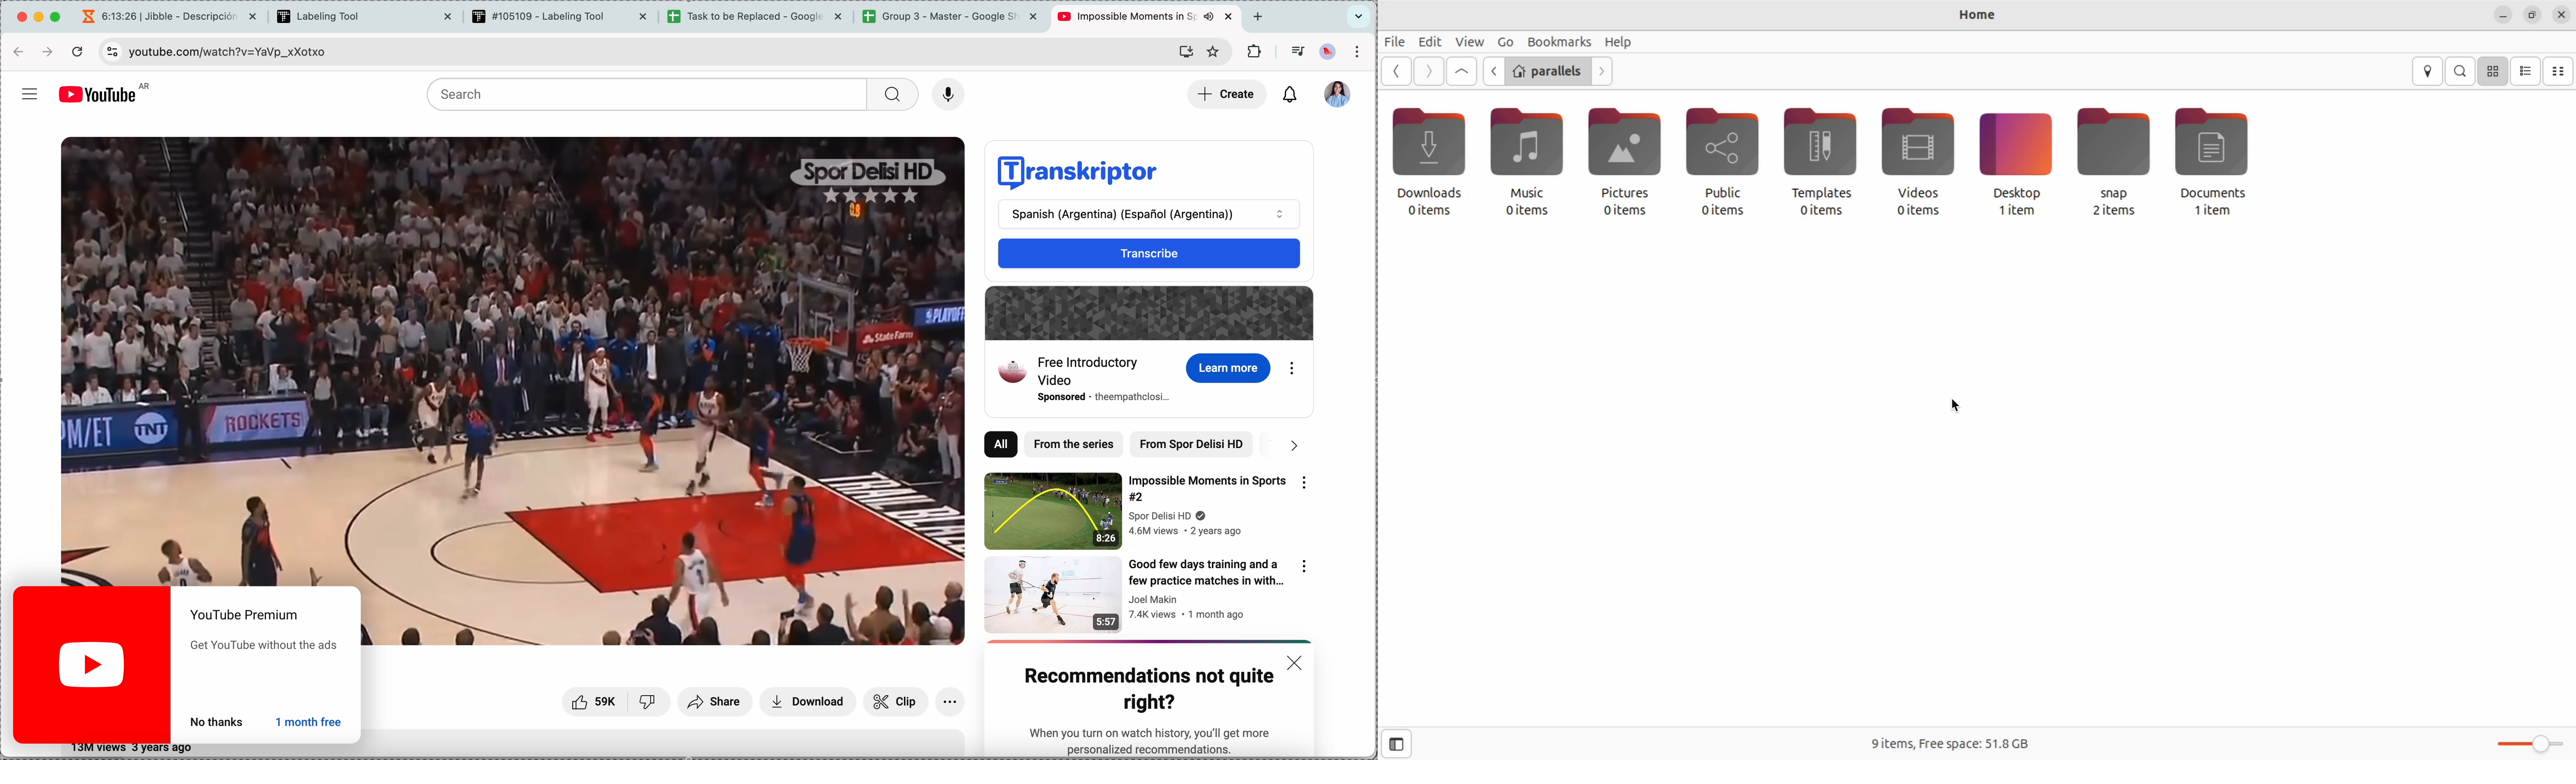  I want to click on more options, so click(1307, 482).